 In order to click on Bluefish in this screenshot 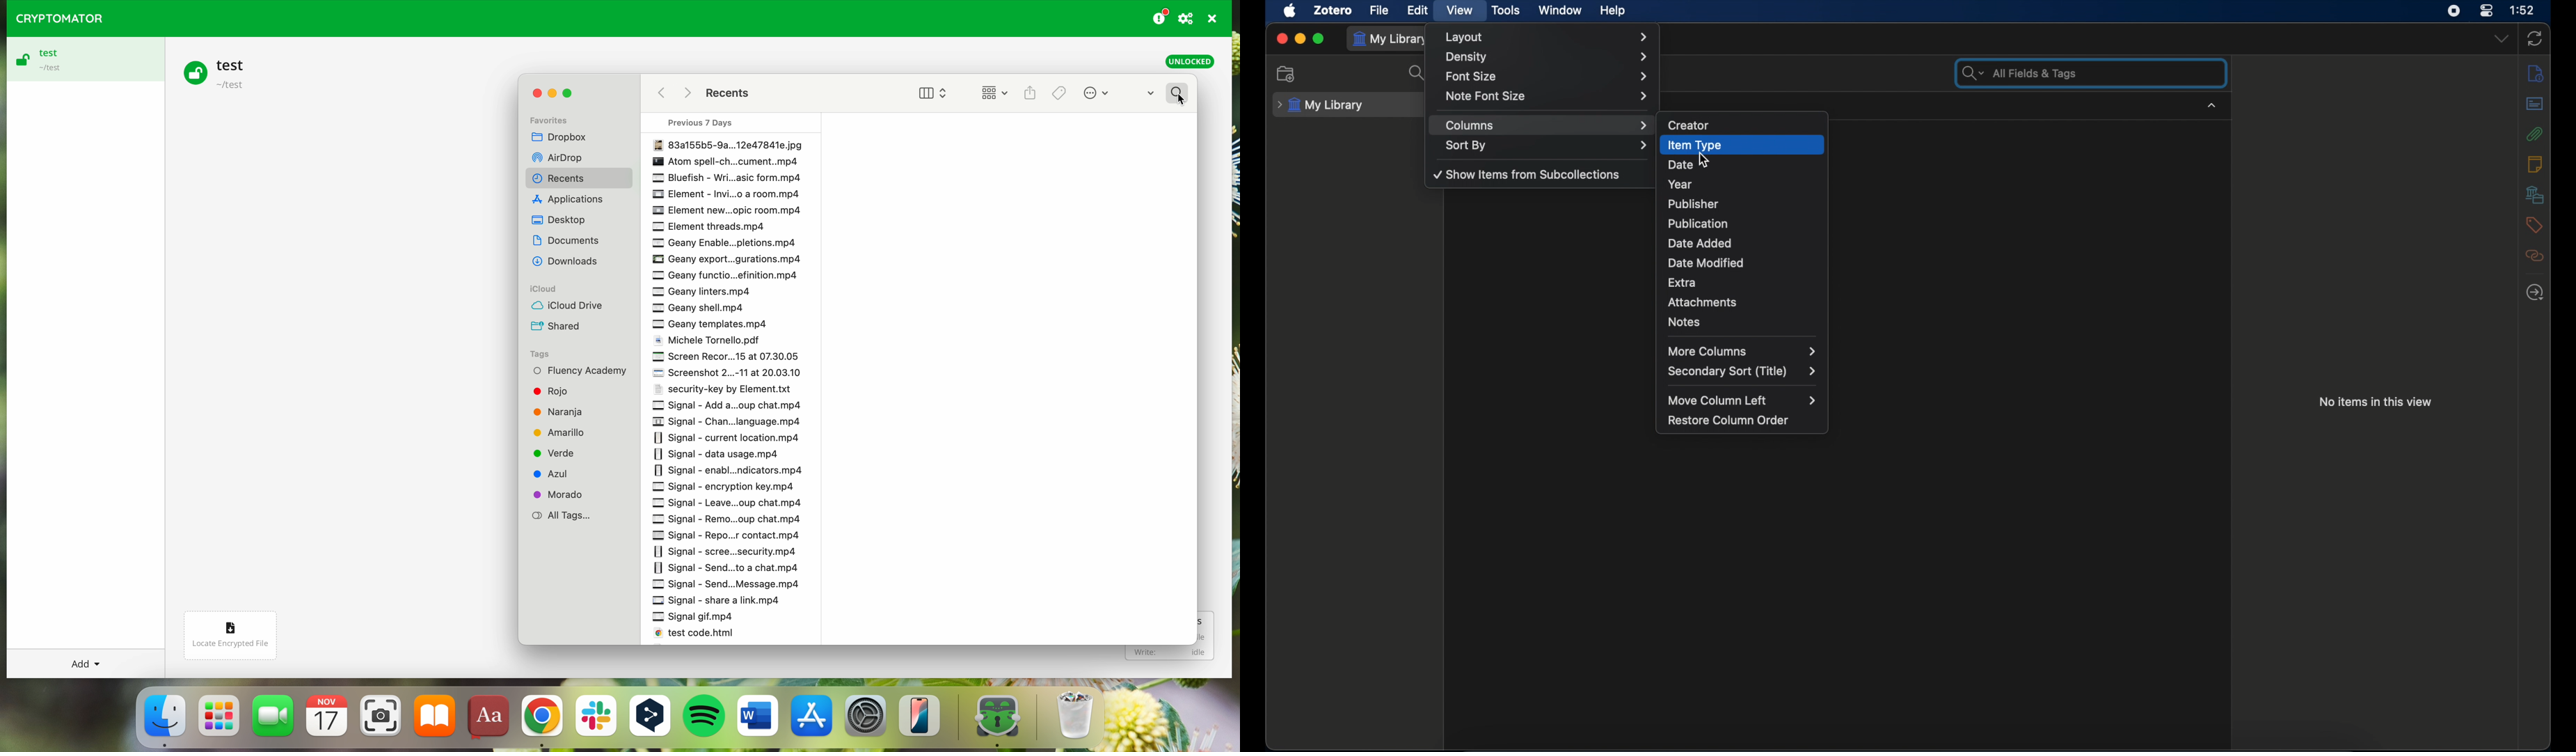, I will do `click(721, 177)`.